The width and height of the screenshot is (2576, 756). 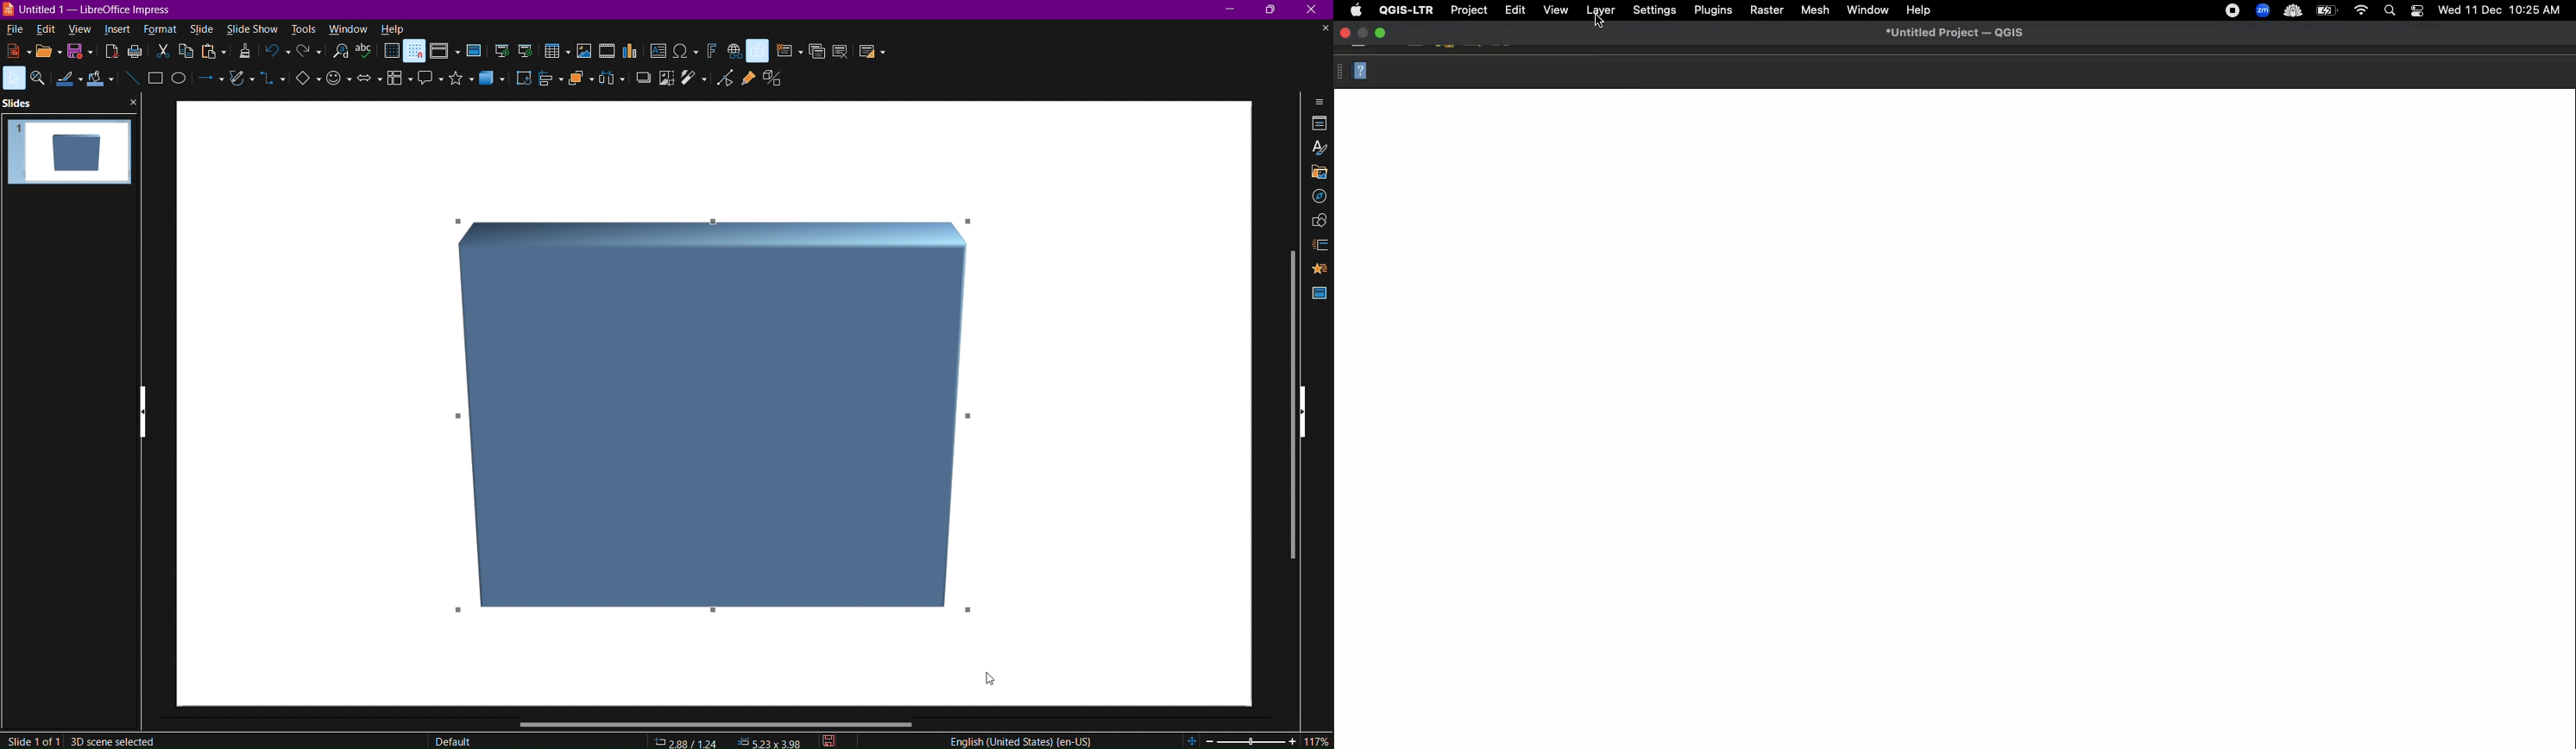 I want to click on Default, so click(x=453, y=739).